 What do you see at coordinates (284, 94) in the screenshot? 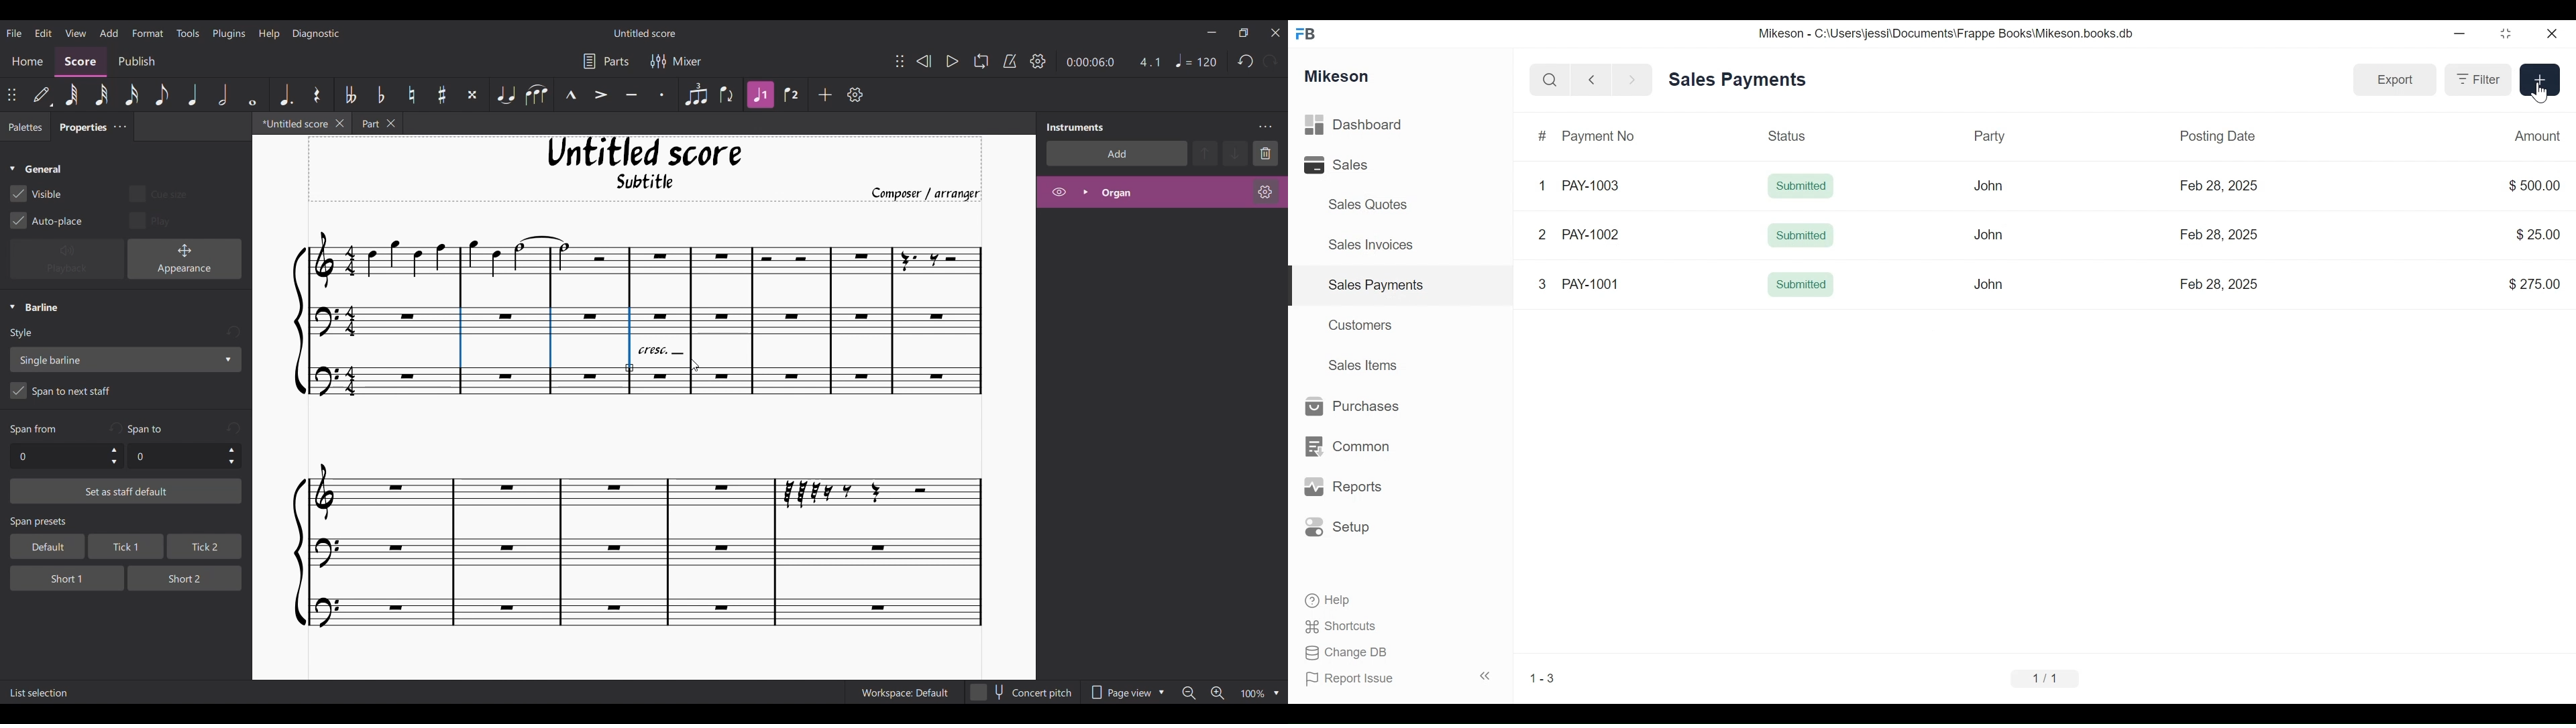
I see `Augmentation dot` at bounding box center [284, 94].